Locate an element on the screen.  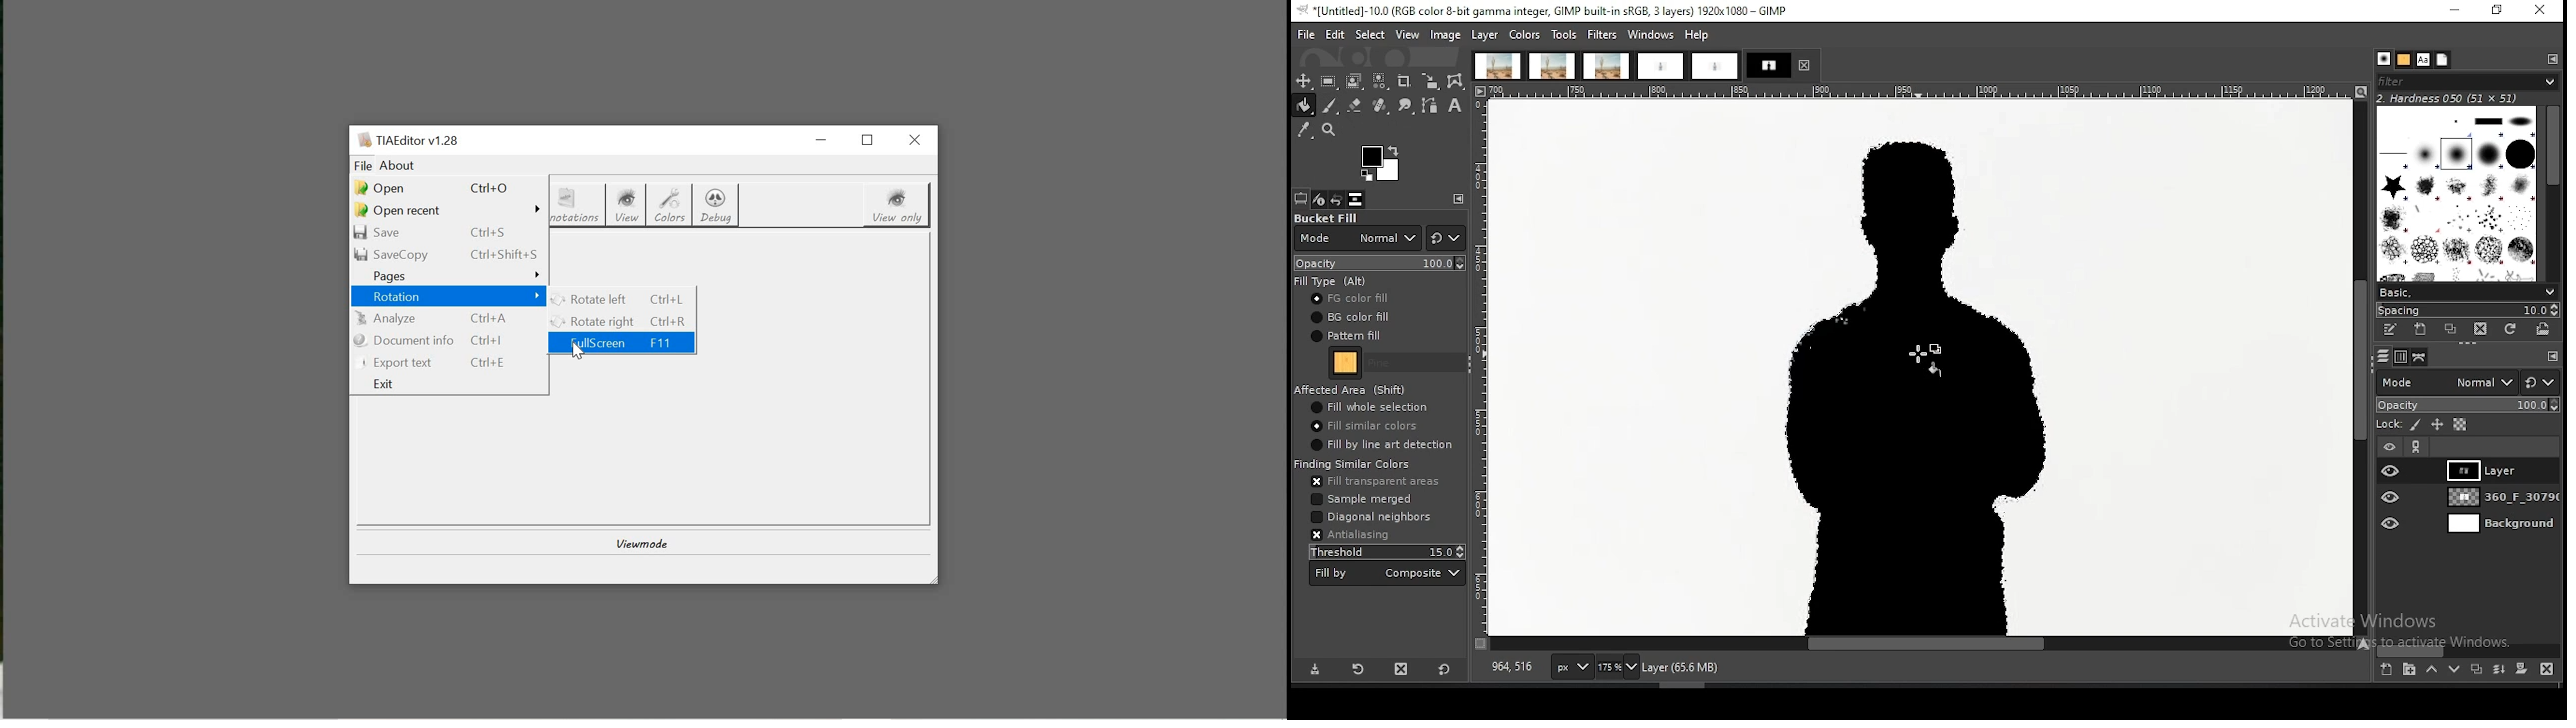
project tab is located at coordinates (1715, 67).